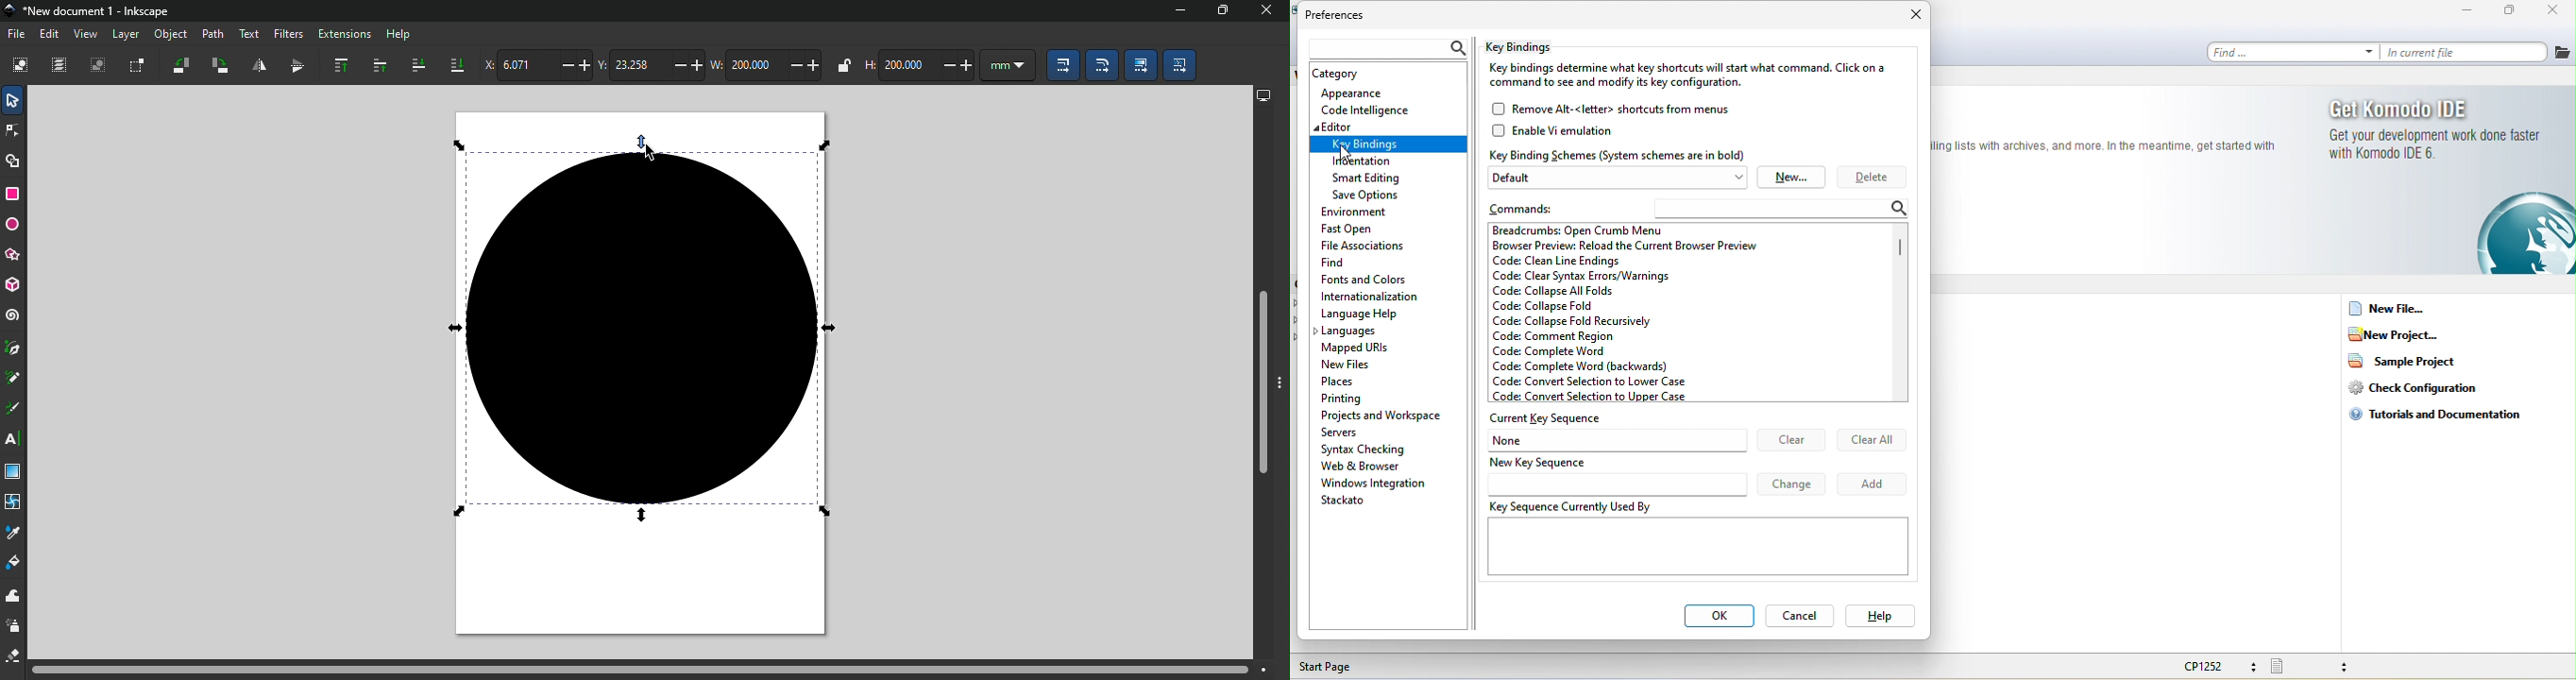 Image resolution: width=2576 pixels, height=700 pixels. Describe the element at coordinates (648, 375) in the screenshot. I see `Canva` at that location.